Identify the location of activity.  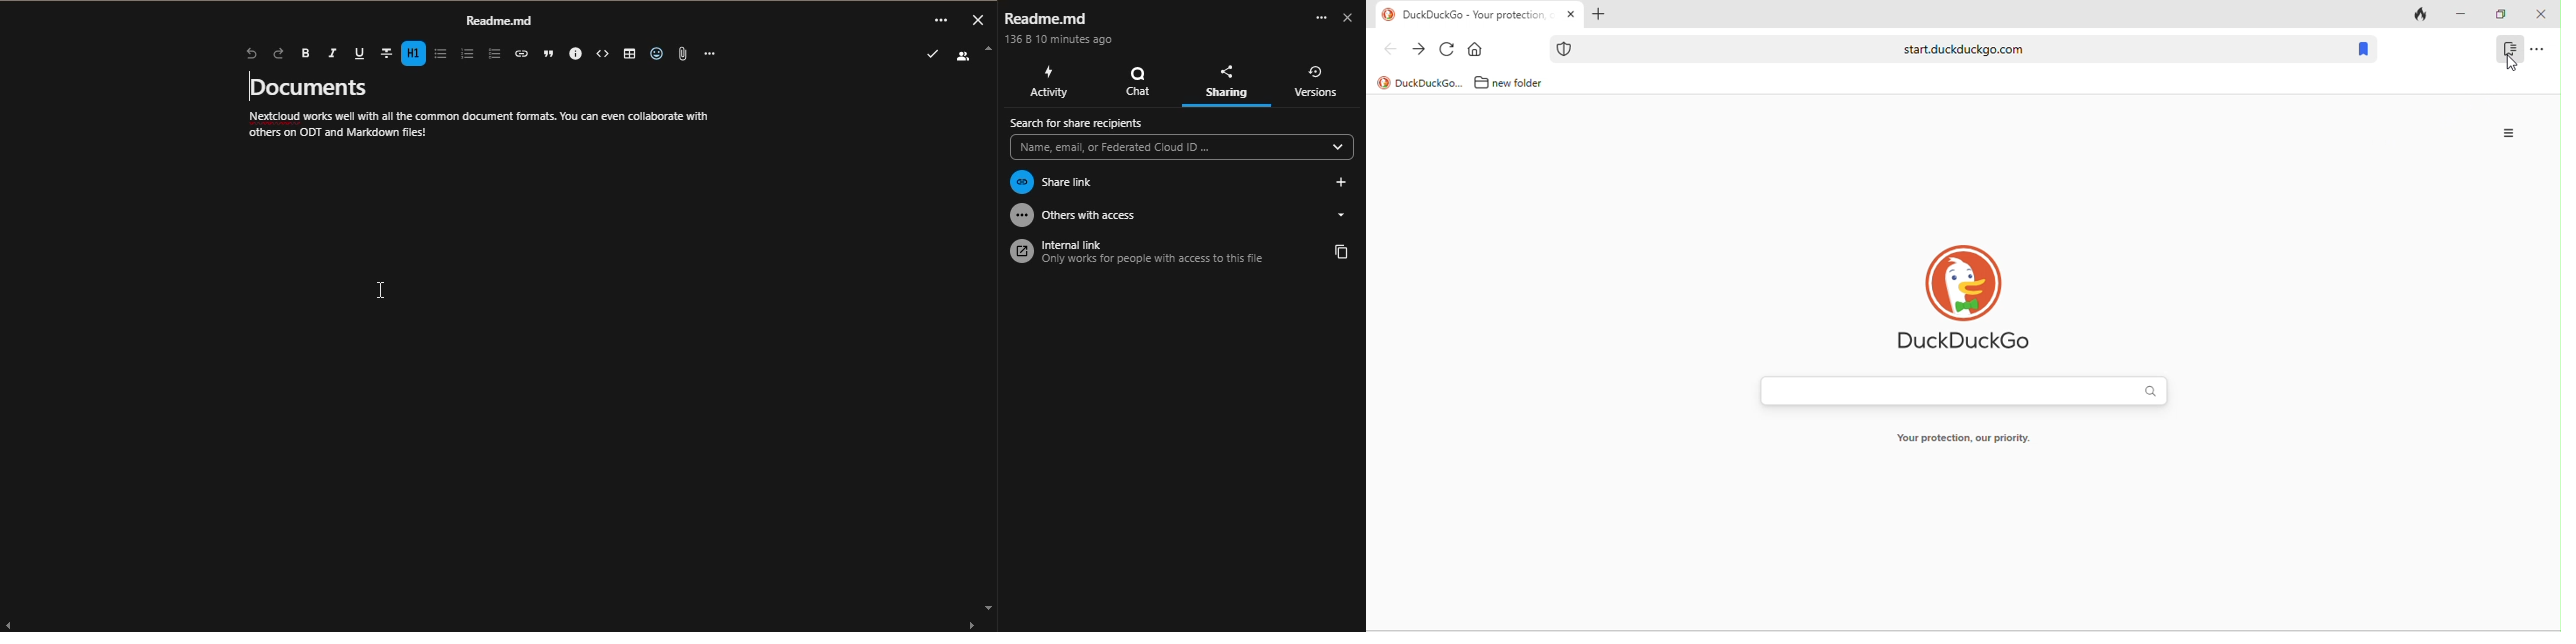
(1050, 81).